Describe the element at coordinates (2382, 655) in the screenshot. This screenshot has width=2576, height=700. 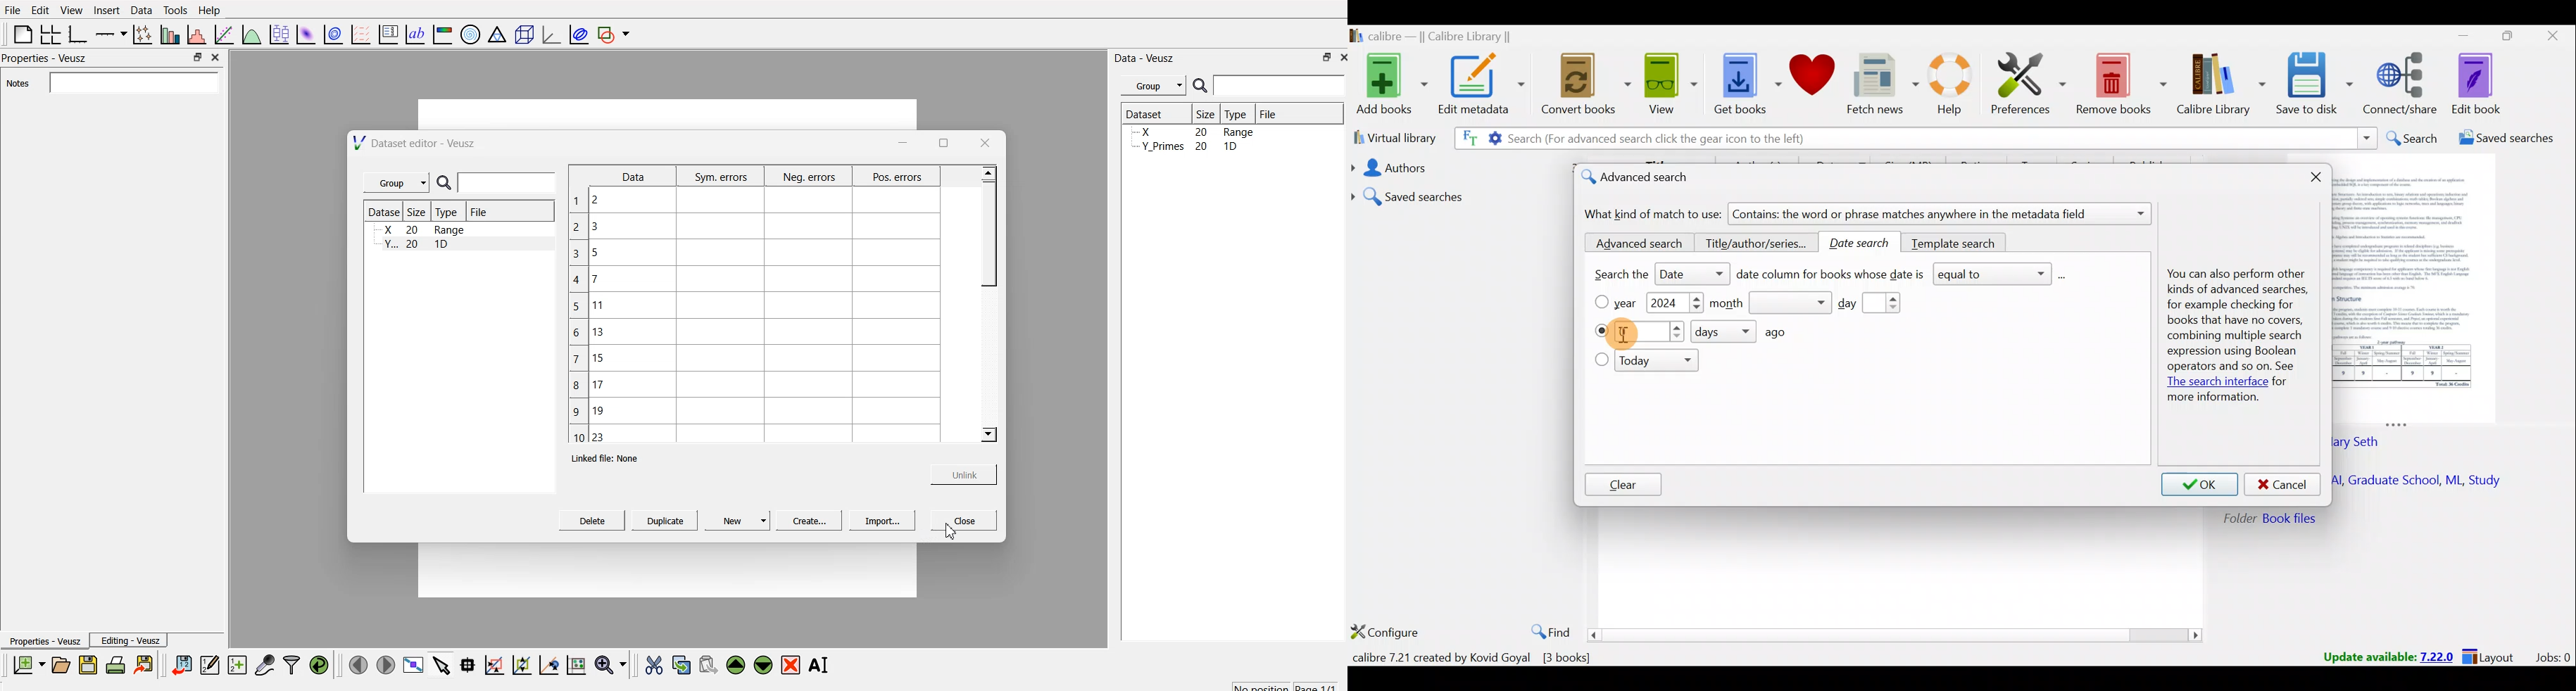
I see `Update available: 7.22.0` at that location.